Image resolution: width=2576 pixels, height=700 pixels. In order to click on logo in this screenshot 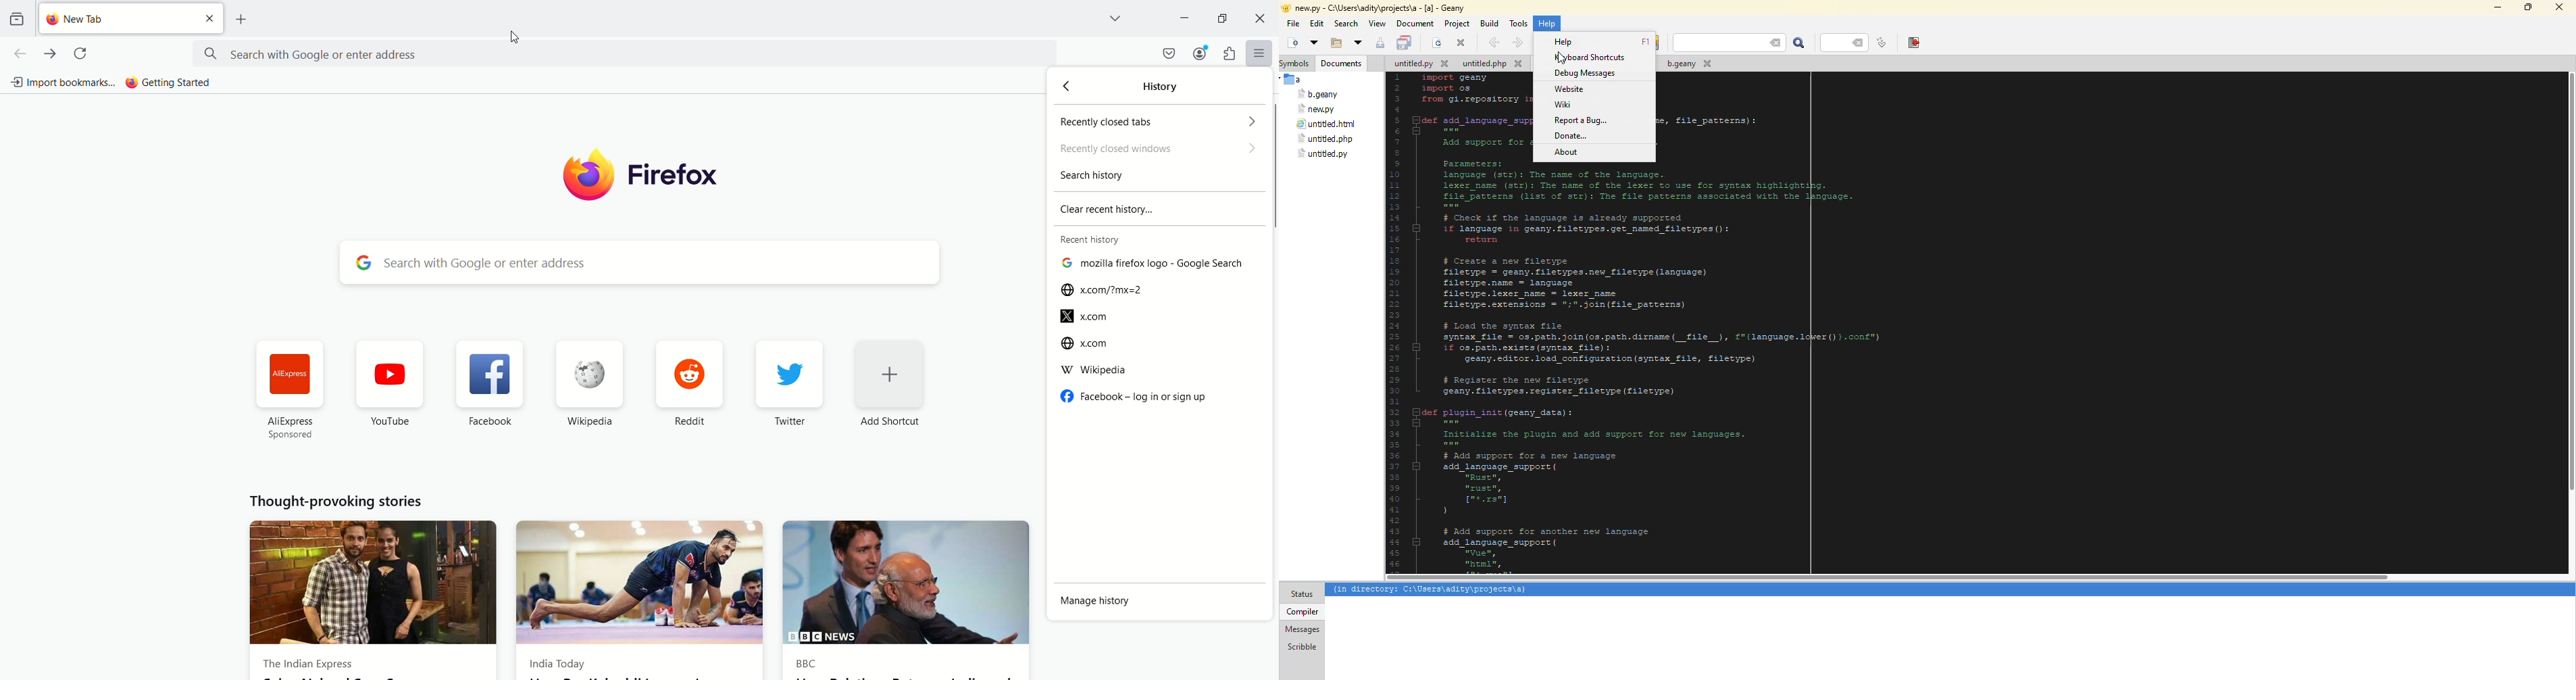, I will do `click(584, 176)`.